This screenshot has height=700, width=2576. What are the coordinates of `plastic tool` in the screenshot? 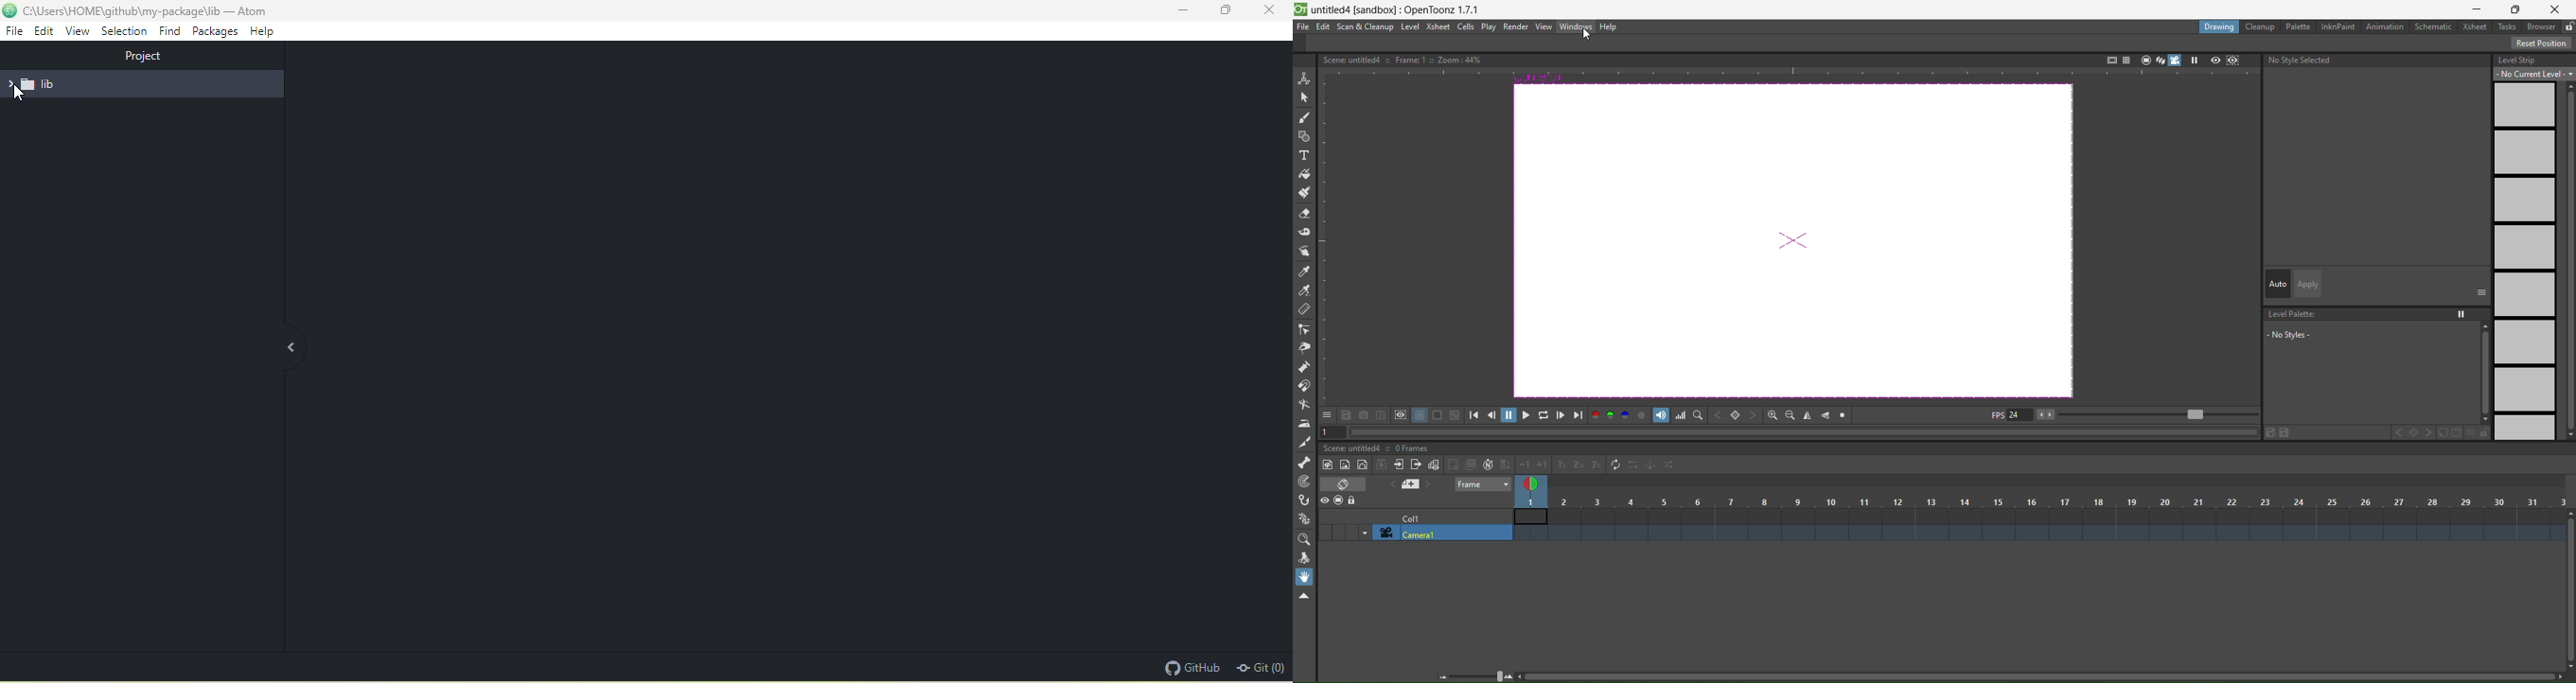 It's located at (1305, 515).